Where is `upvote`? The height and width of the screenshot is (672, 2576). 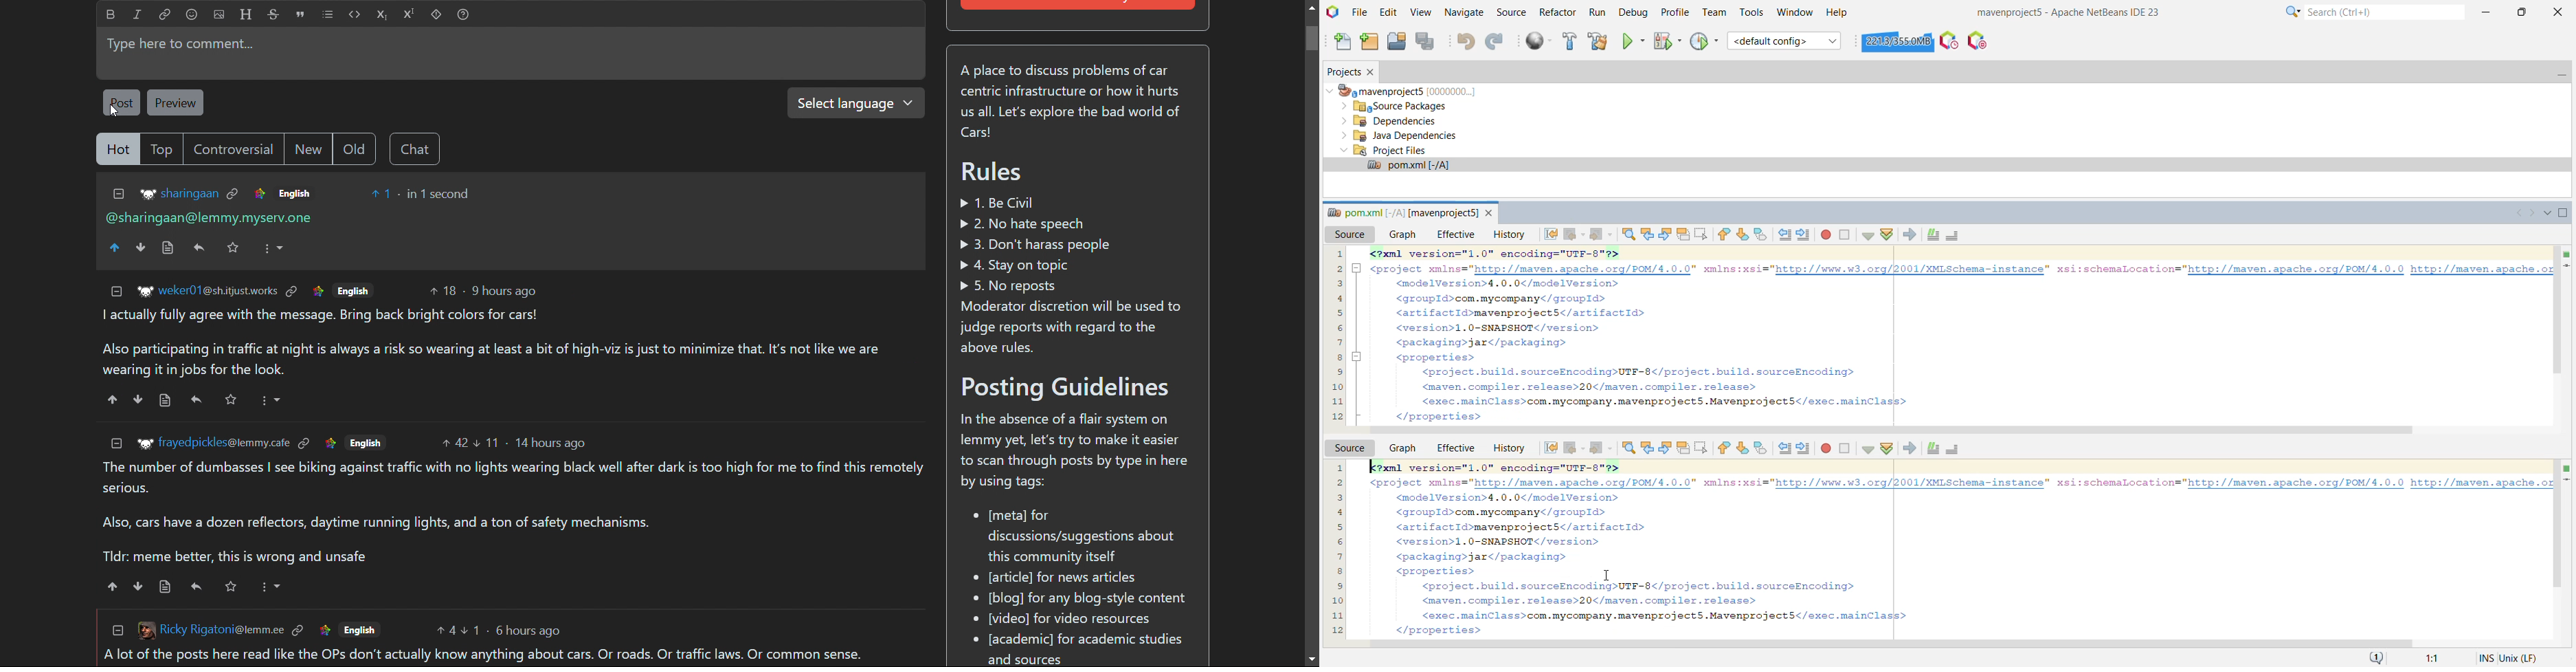
upvote is located at coordinates (112, 400).